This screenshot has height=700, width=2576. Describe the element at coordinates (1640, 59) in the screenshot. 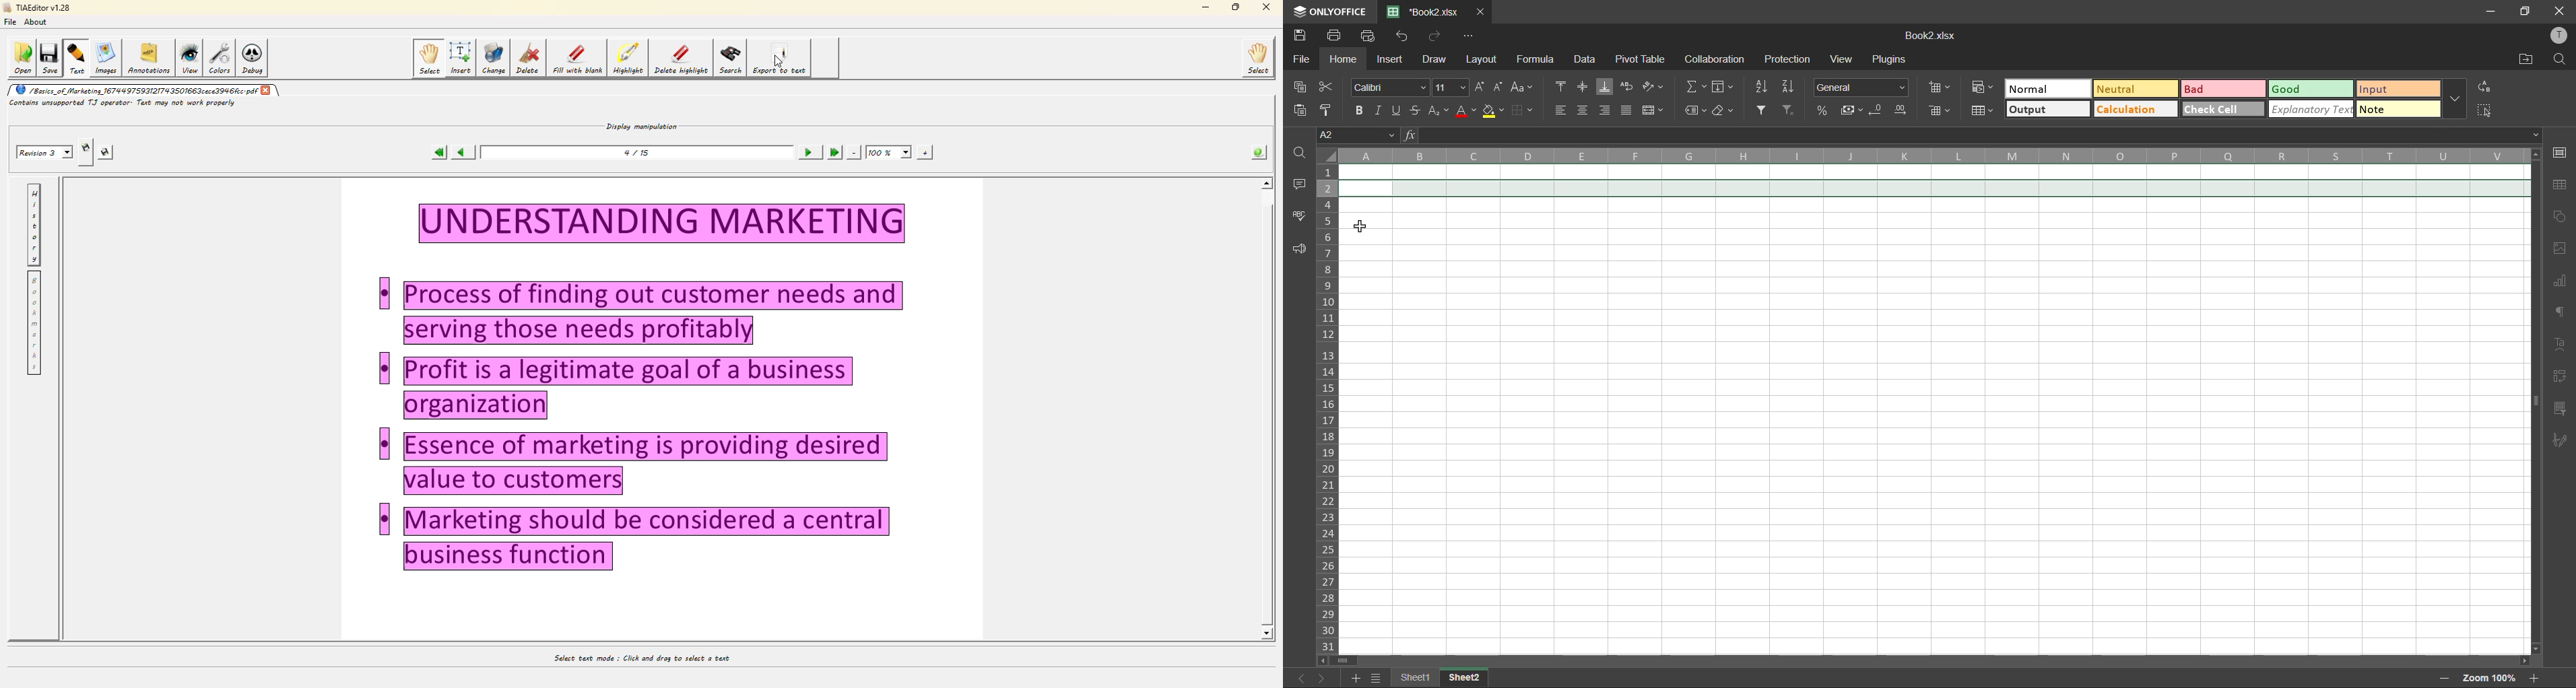

I see `pivot table` at that location.